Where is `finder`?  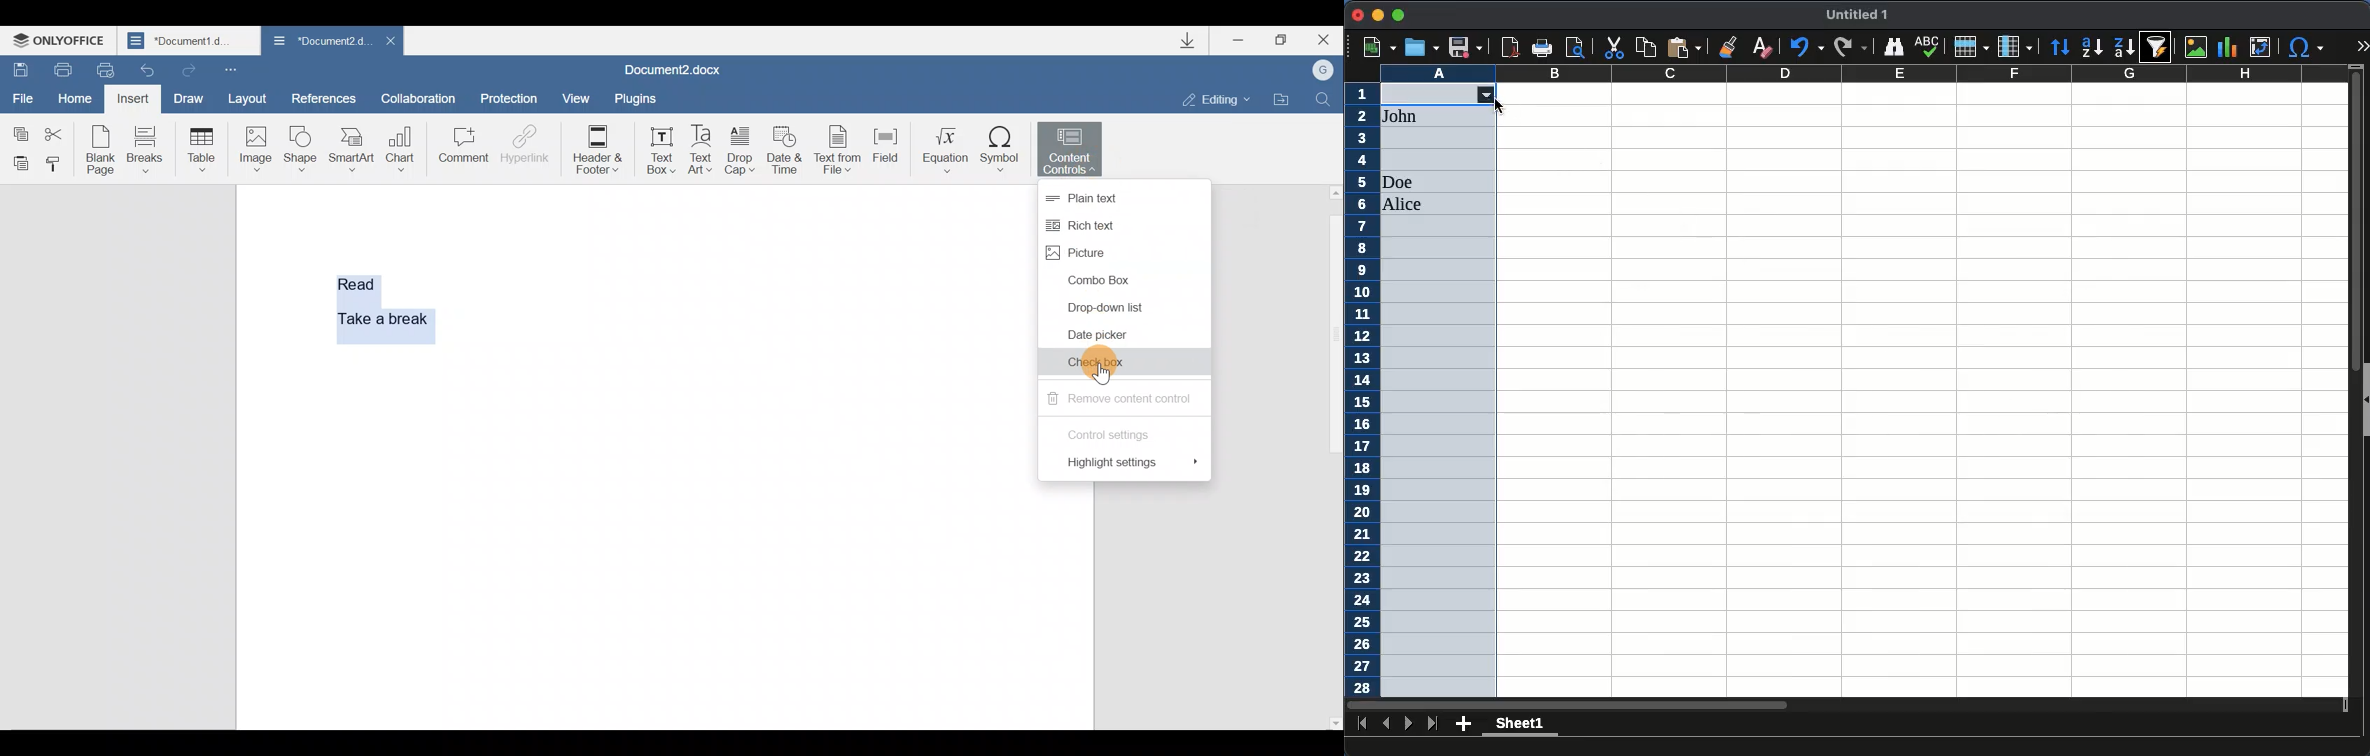 finder is located at coordinates (1893, 48).